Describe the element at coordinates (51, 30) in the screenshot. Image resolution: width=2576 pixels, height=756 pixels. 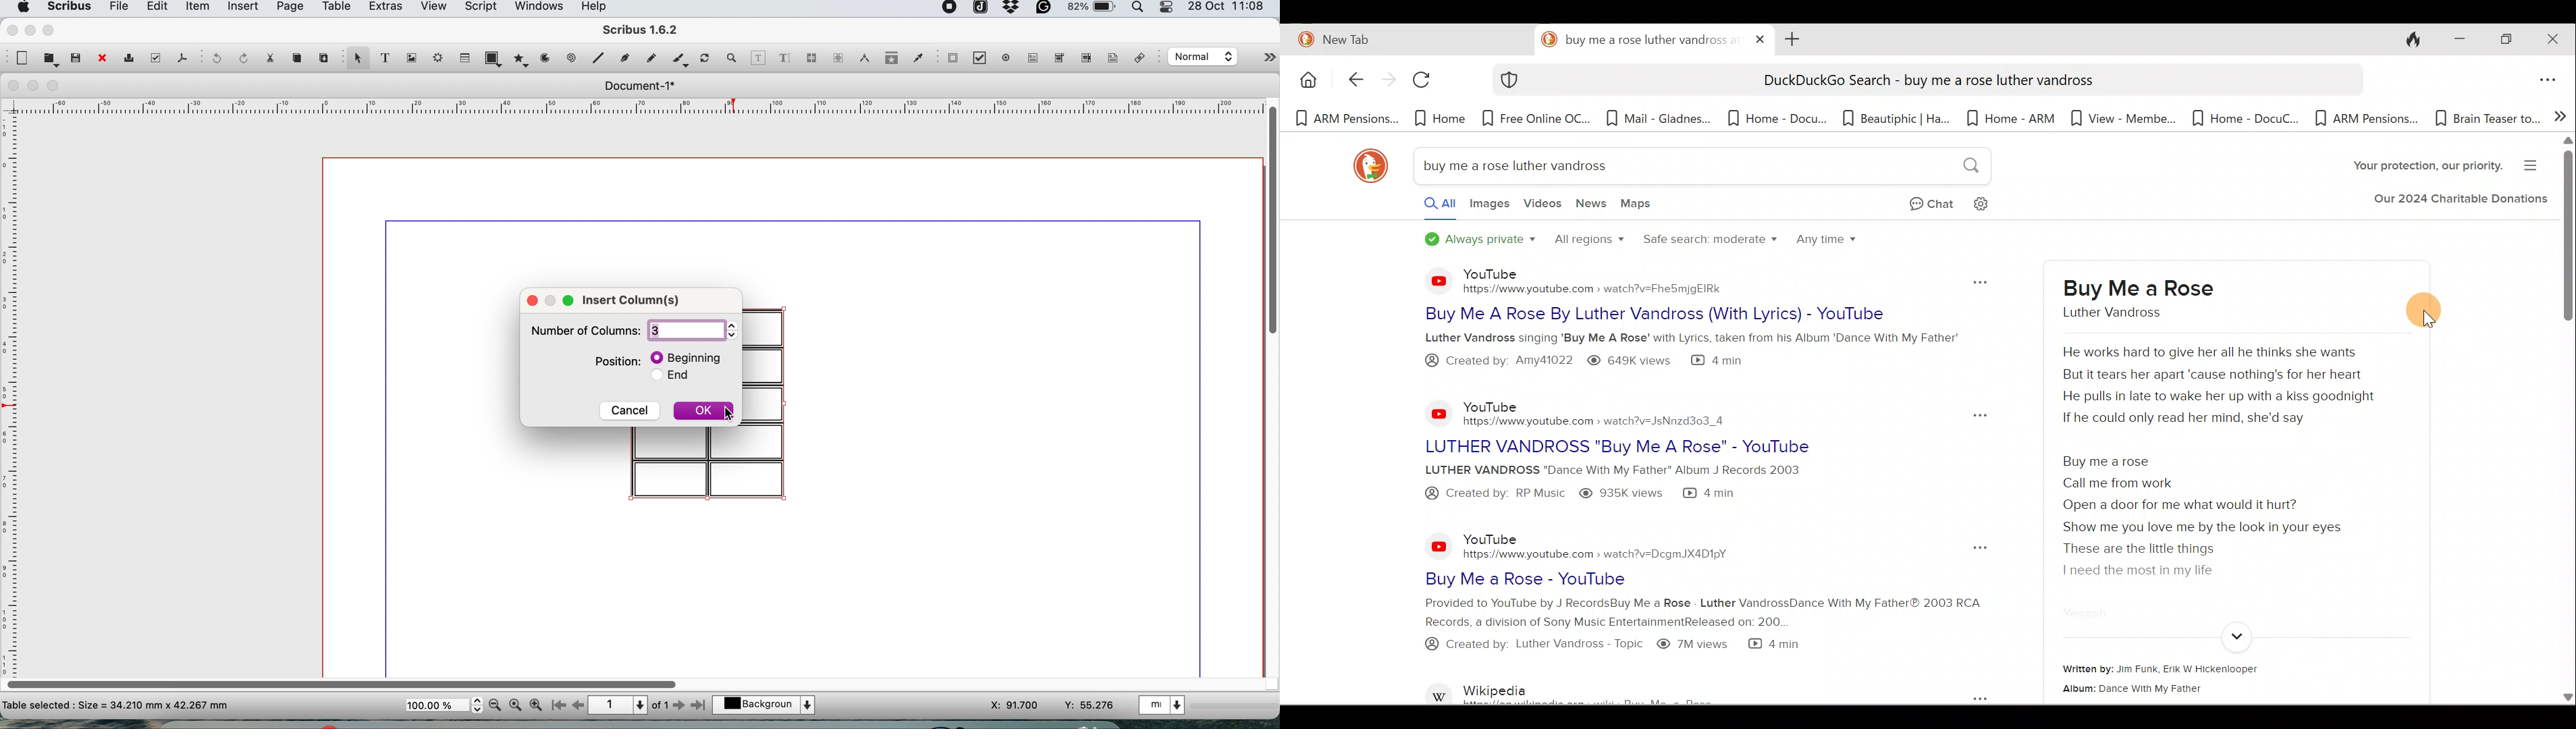
I see `maximise` at that location.